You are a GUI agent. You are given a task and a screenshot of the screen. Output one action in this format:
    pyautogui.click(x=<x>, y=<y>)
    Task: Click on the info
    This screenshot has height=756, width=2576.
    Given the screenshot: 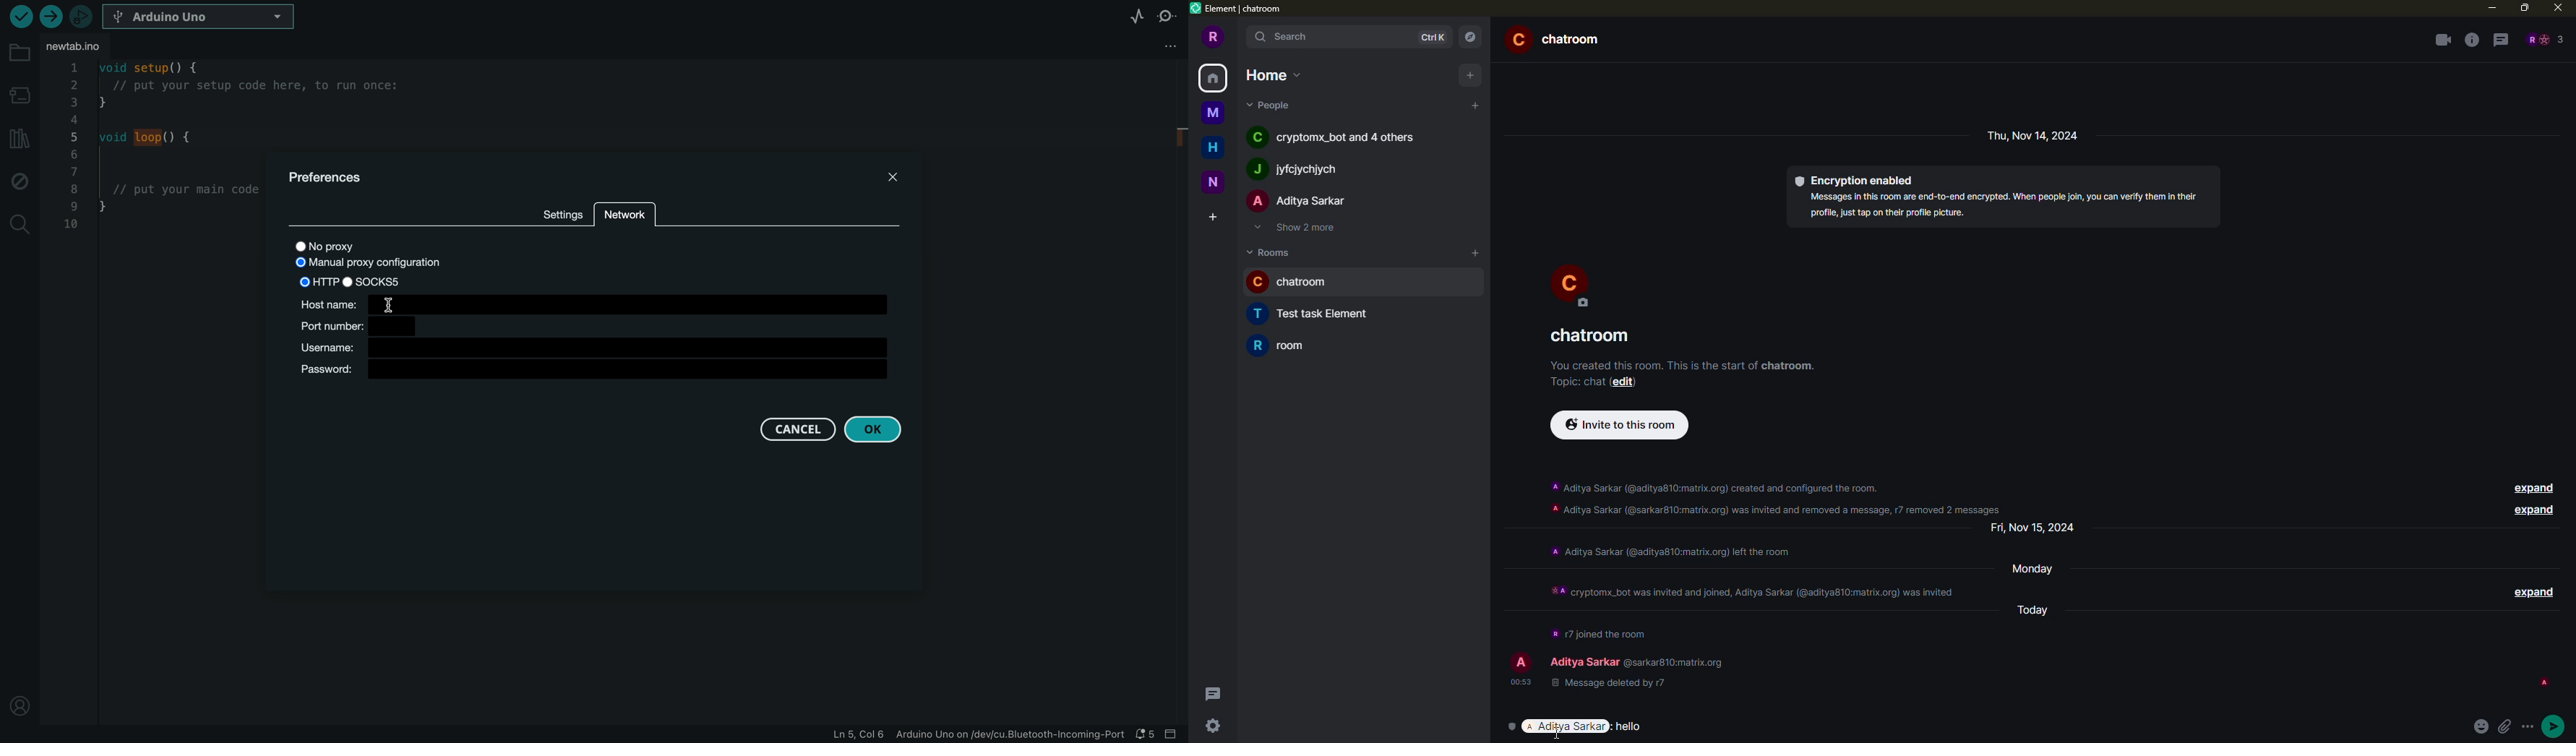 What is the action you would take?
    pyautogui.click(x=2004, y=205)
    